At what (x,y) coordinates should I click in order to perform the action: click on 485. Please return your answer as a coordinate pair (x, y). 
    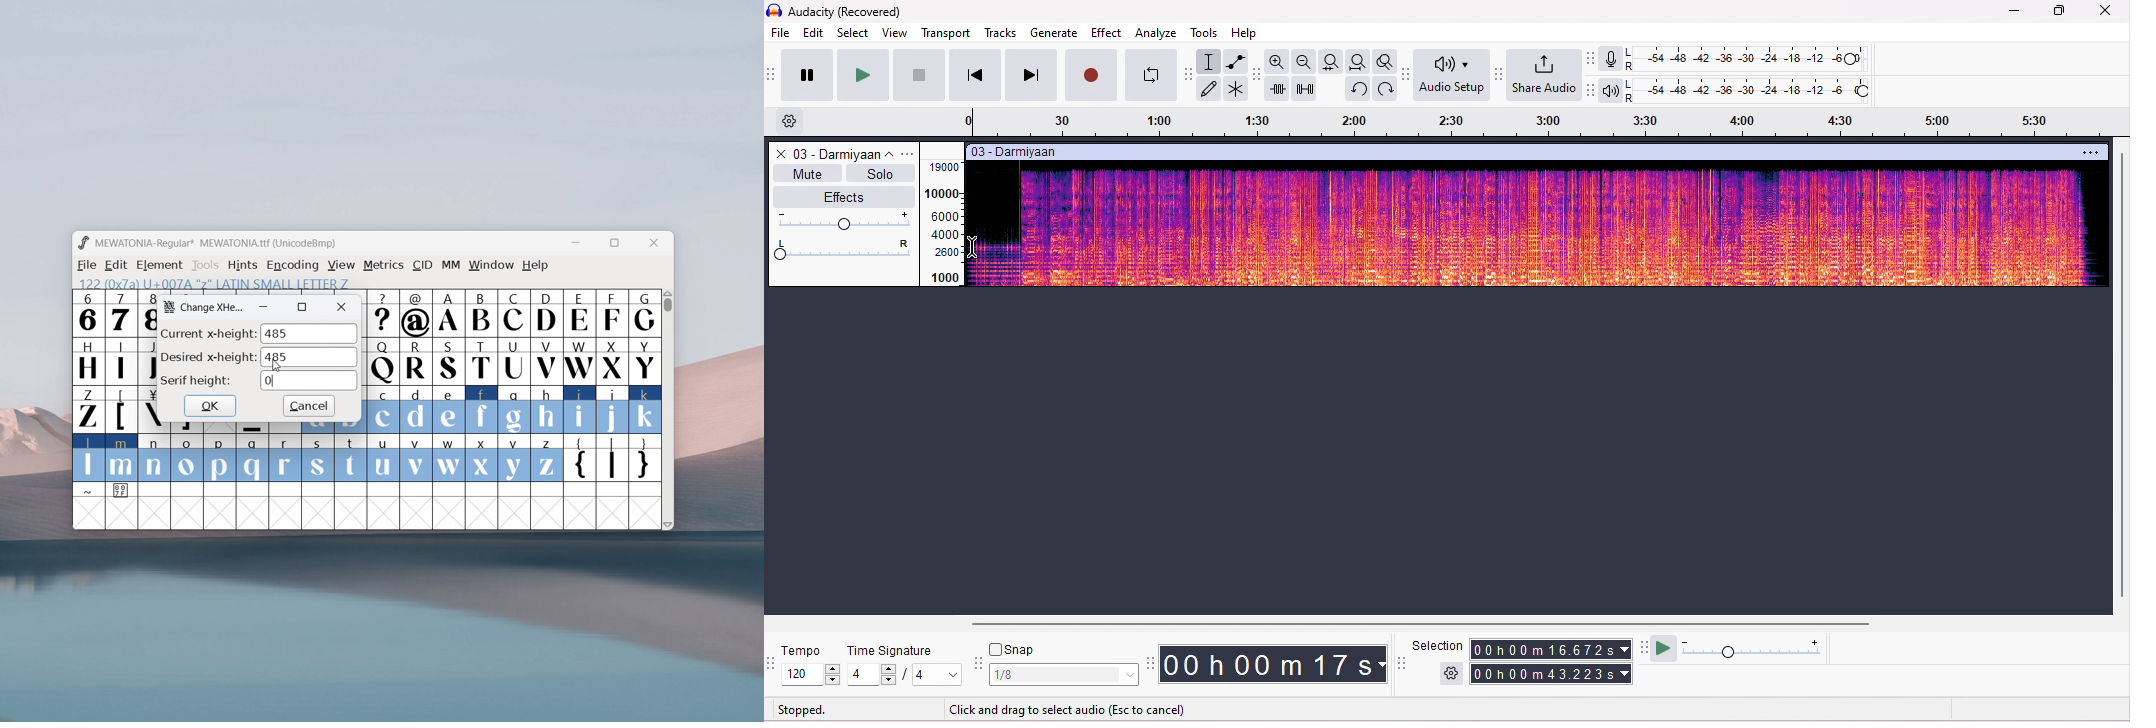
    Looking at the image, I should click on (310, 357).